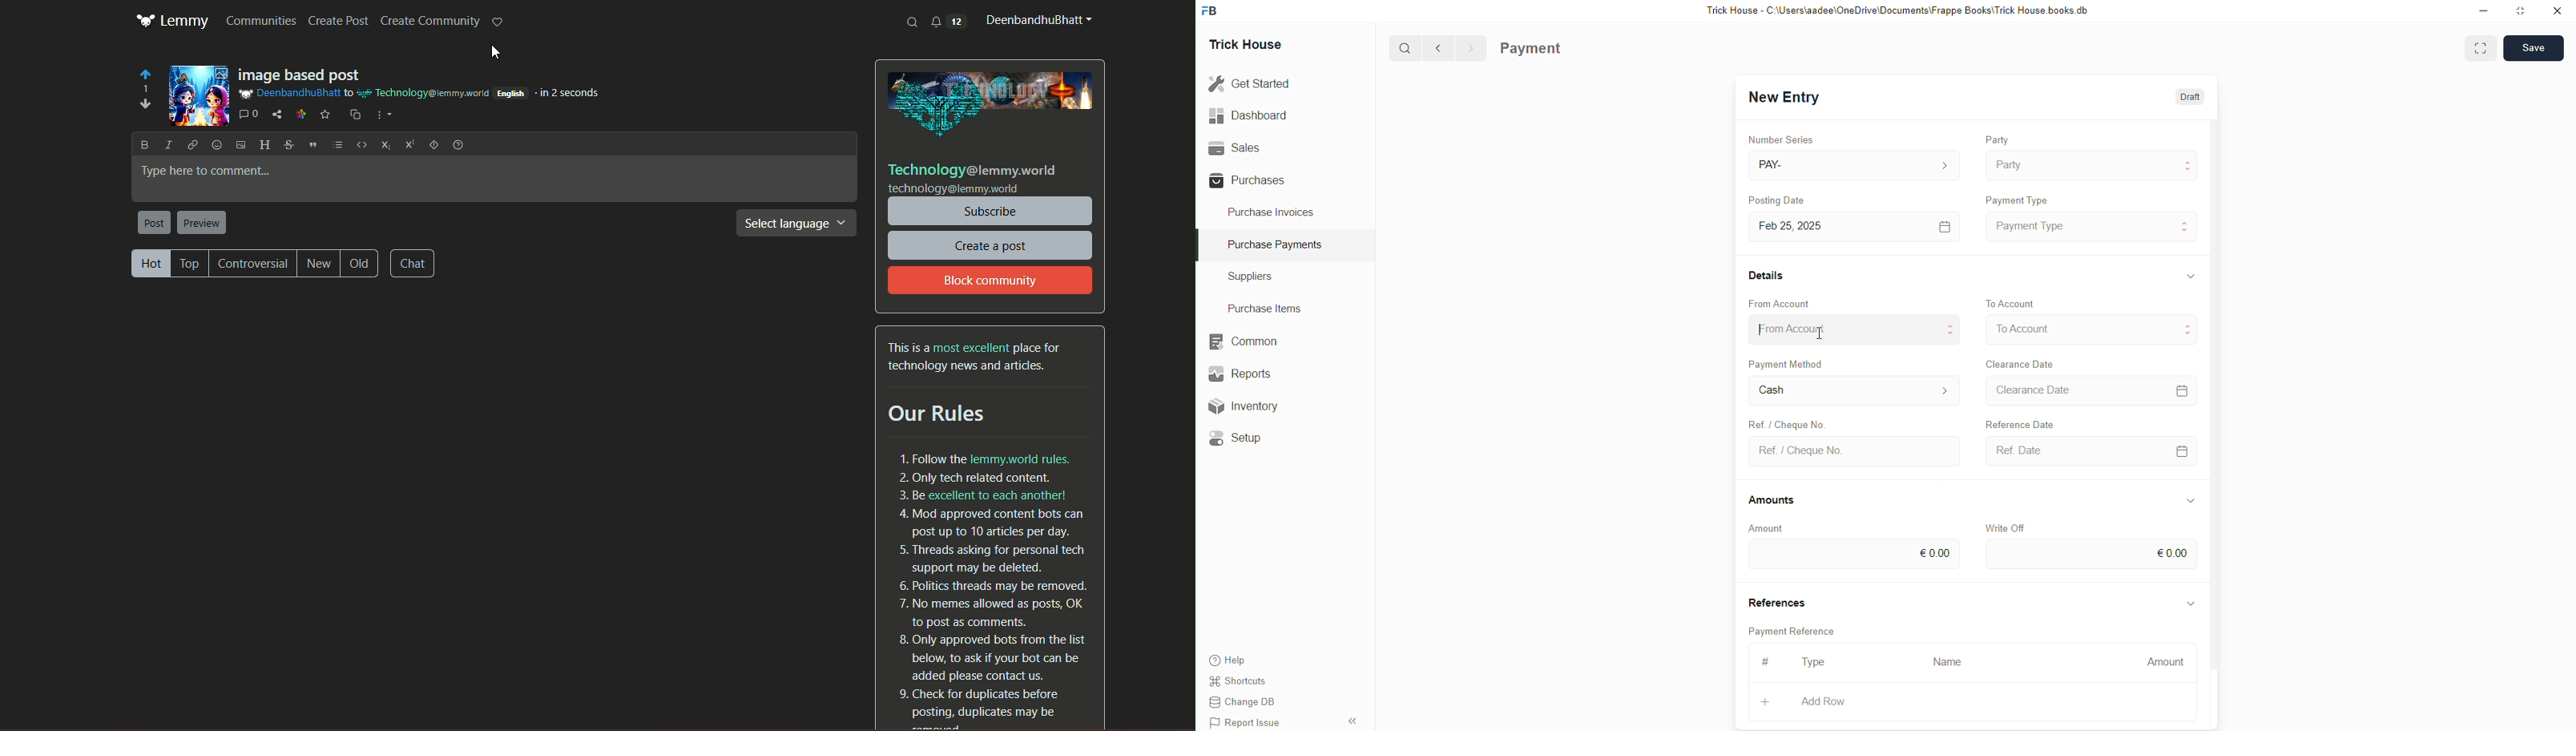 The height and width of the screenshot is (756, 2576). I want to click on  Get Started, so click(1250, 82).